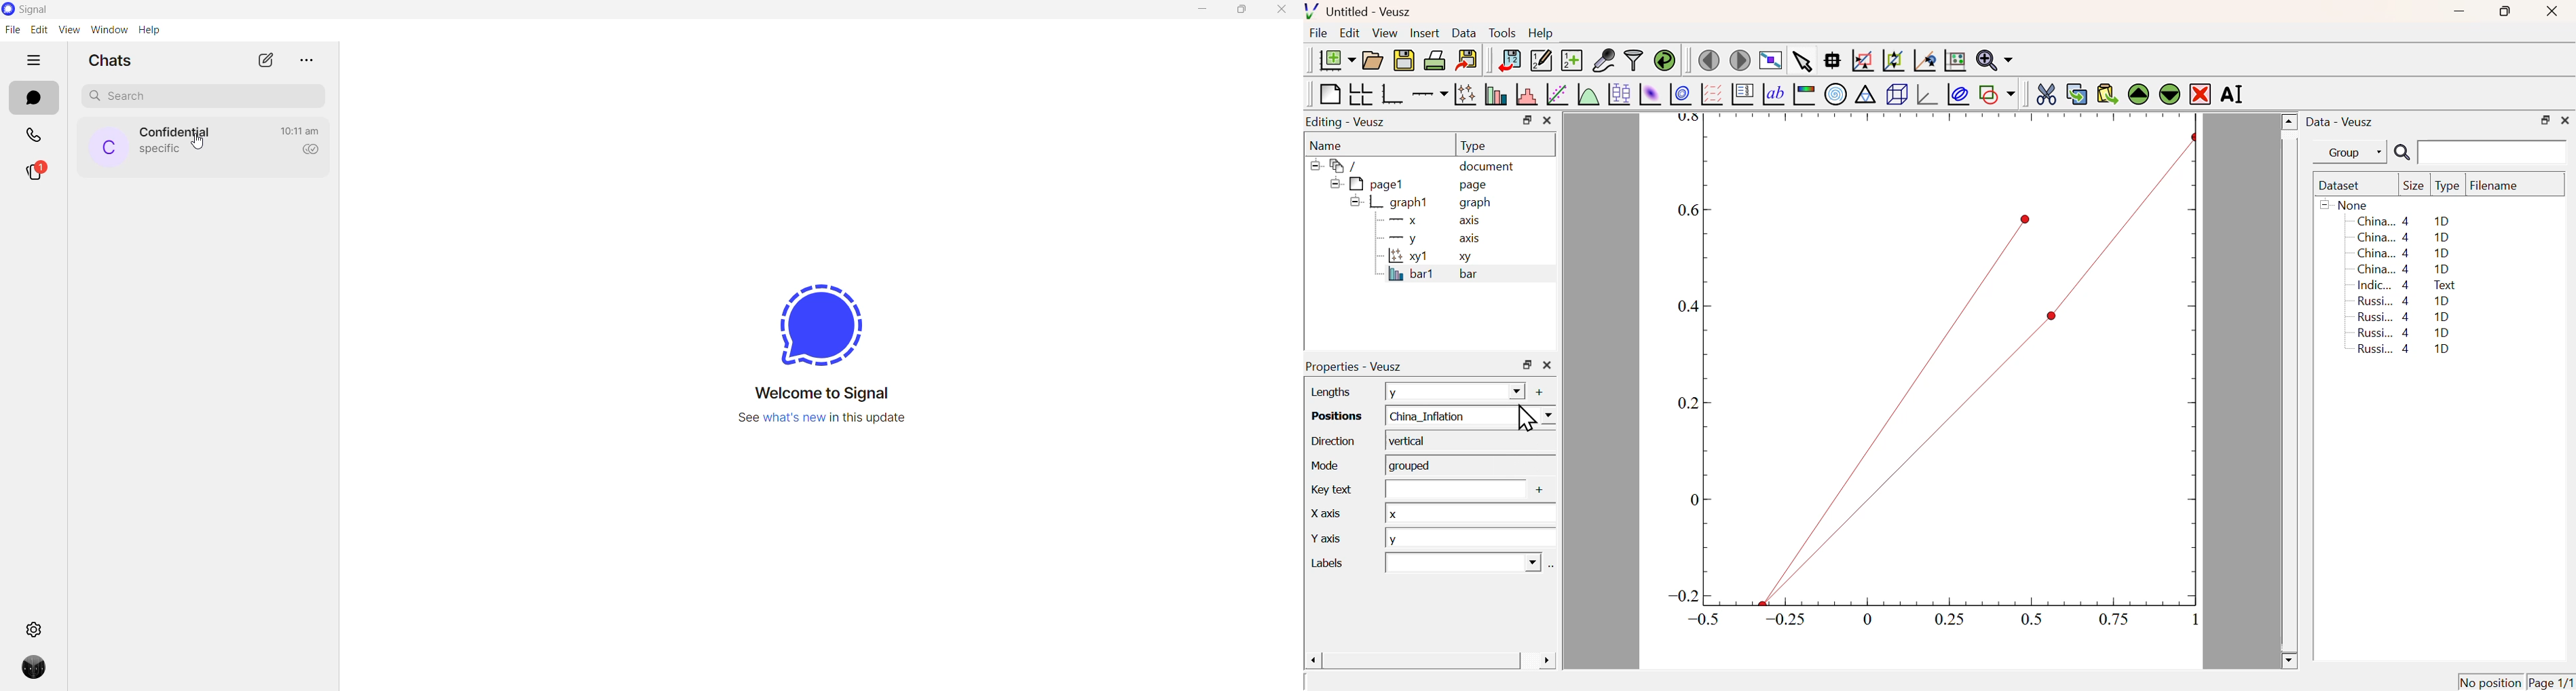 The height and width of the screenshot is (700, 2576). I want to click on Dataset, so click(2342, 186).